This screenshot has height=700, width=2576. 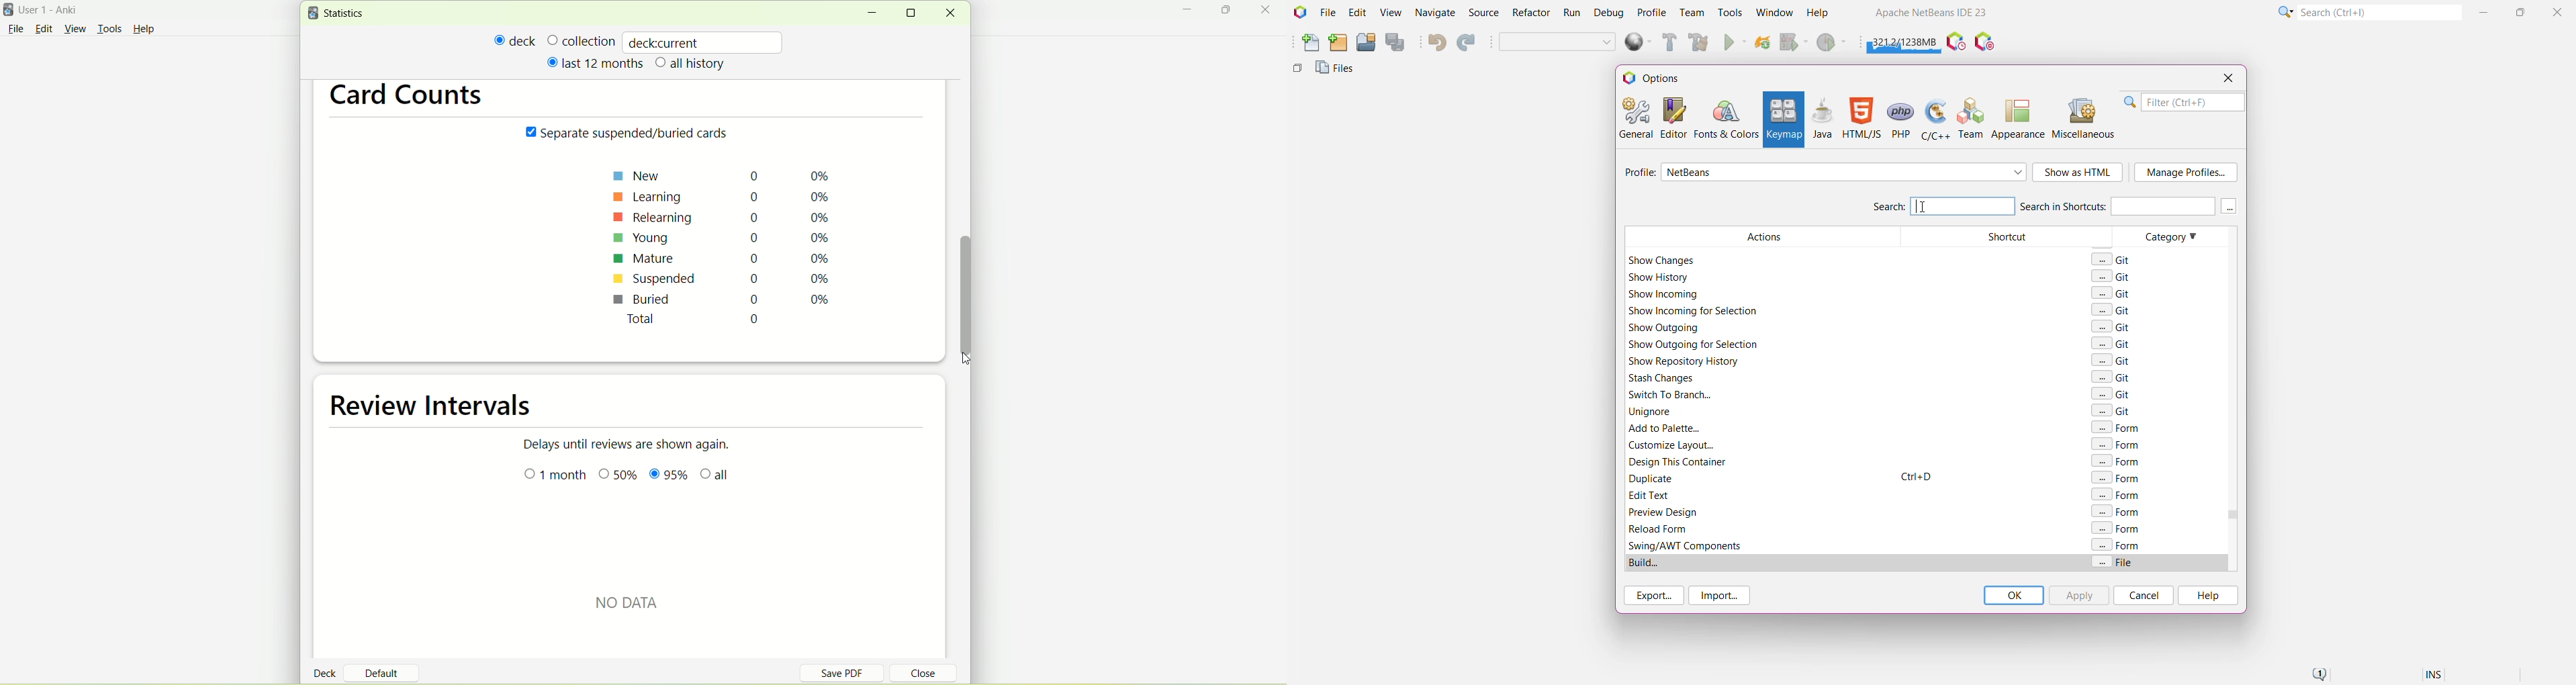 I want to click on deck, so click(x=327, y=672).